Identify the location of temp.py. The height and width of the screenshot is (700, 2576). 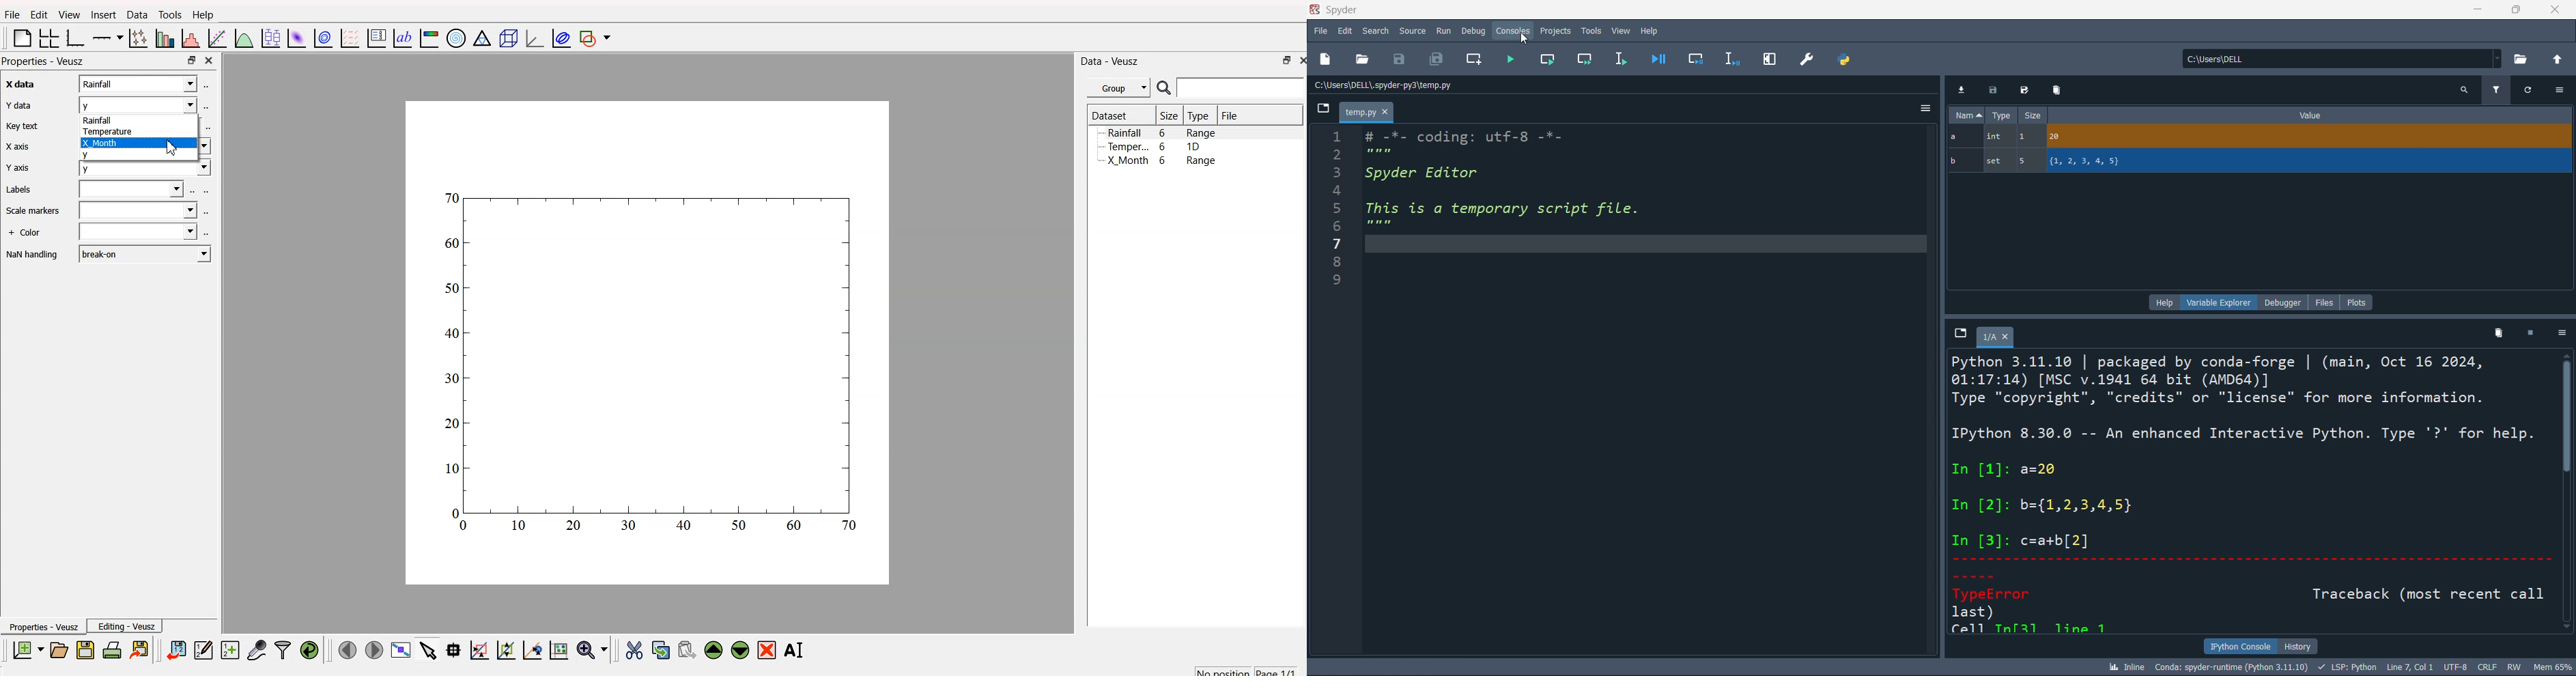
(1366, 111).